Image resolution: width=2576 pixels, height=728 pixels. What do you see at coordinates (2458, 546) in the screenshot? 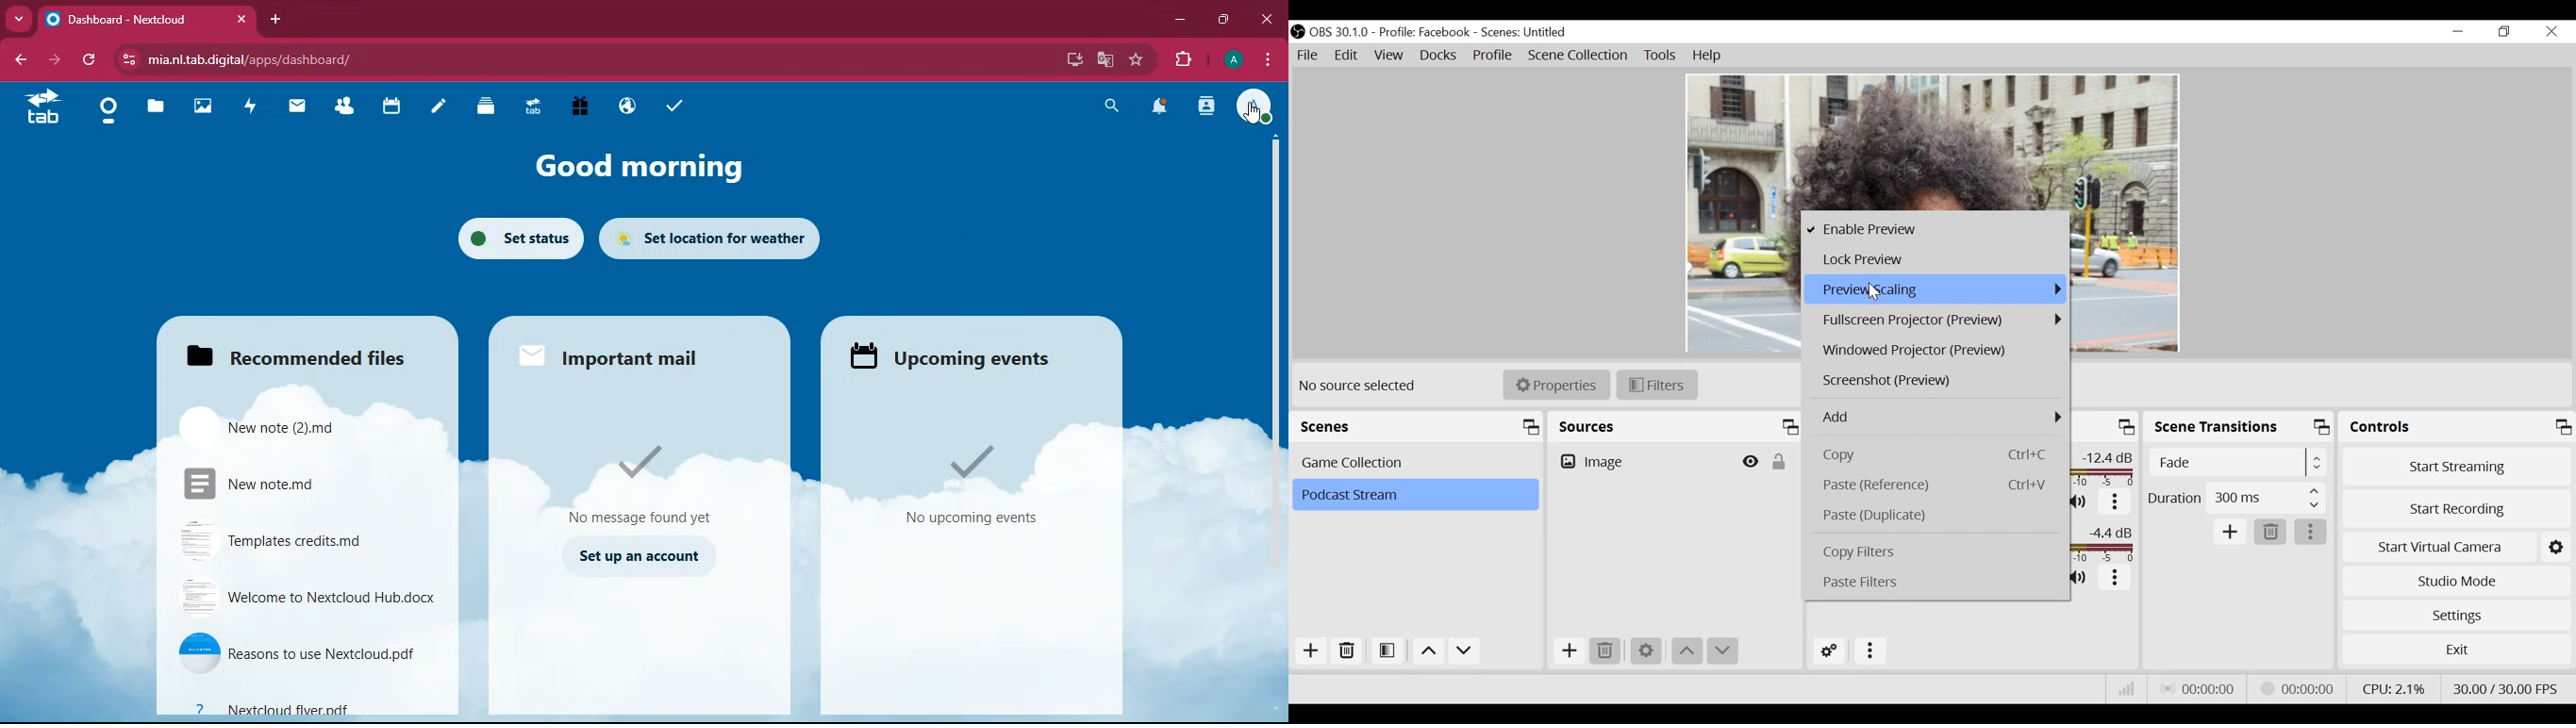
I see `Start Virtual Camera` at bounding box center [2458, 546].